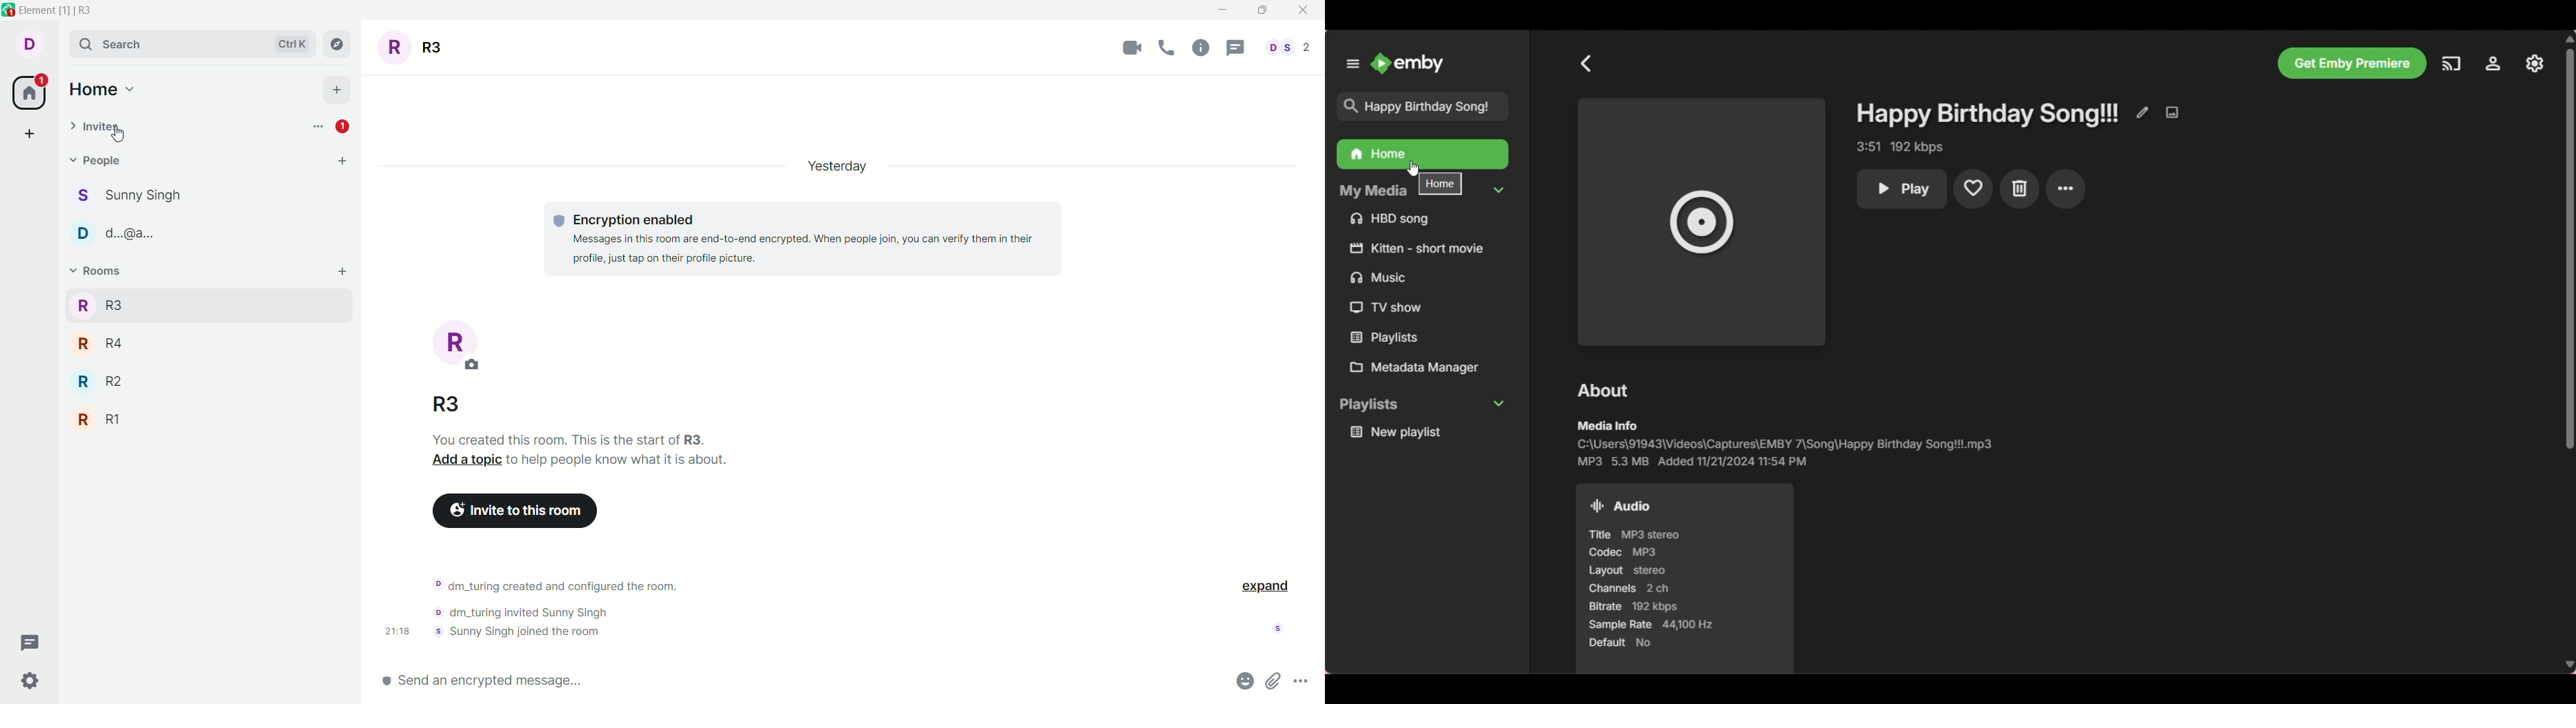 Image resolution: width=2576 pixels, height=728 pixels. I want to click on room, so click(416, 48).